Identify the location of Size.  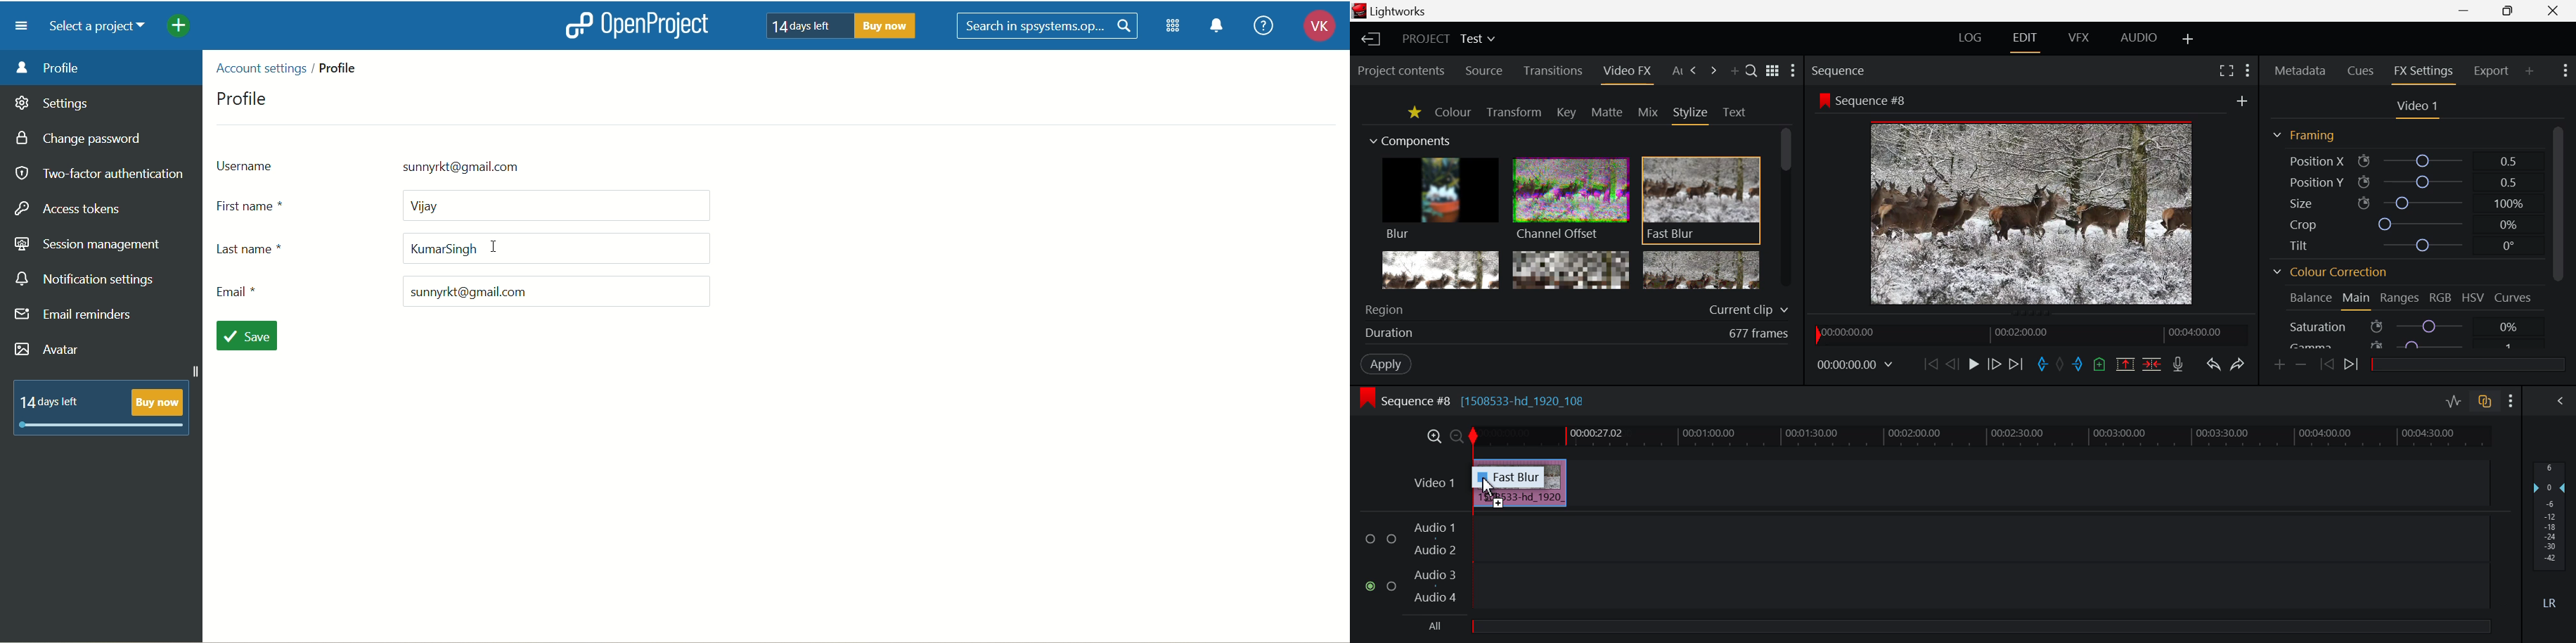
(2410, 203).